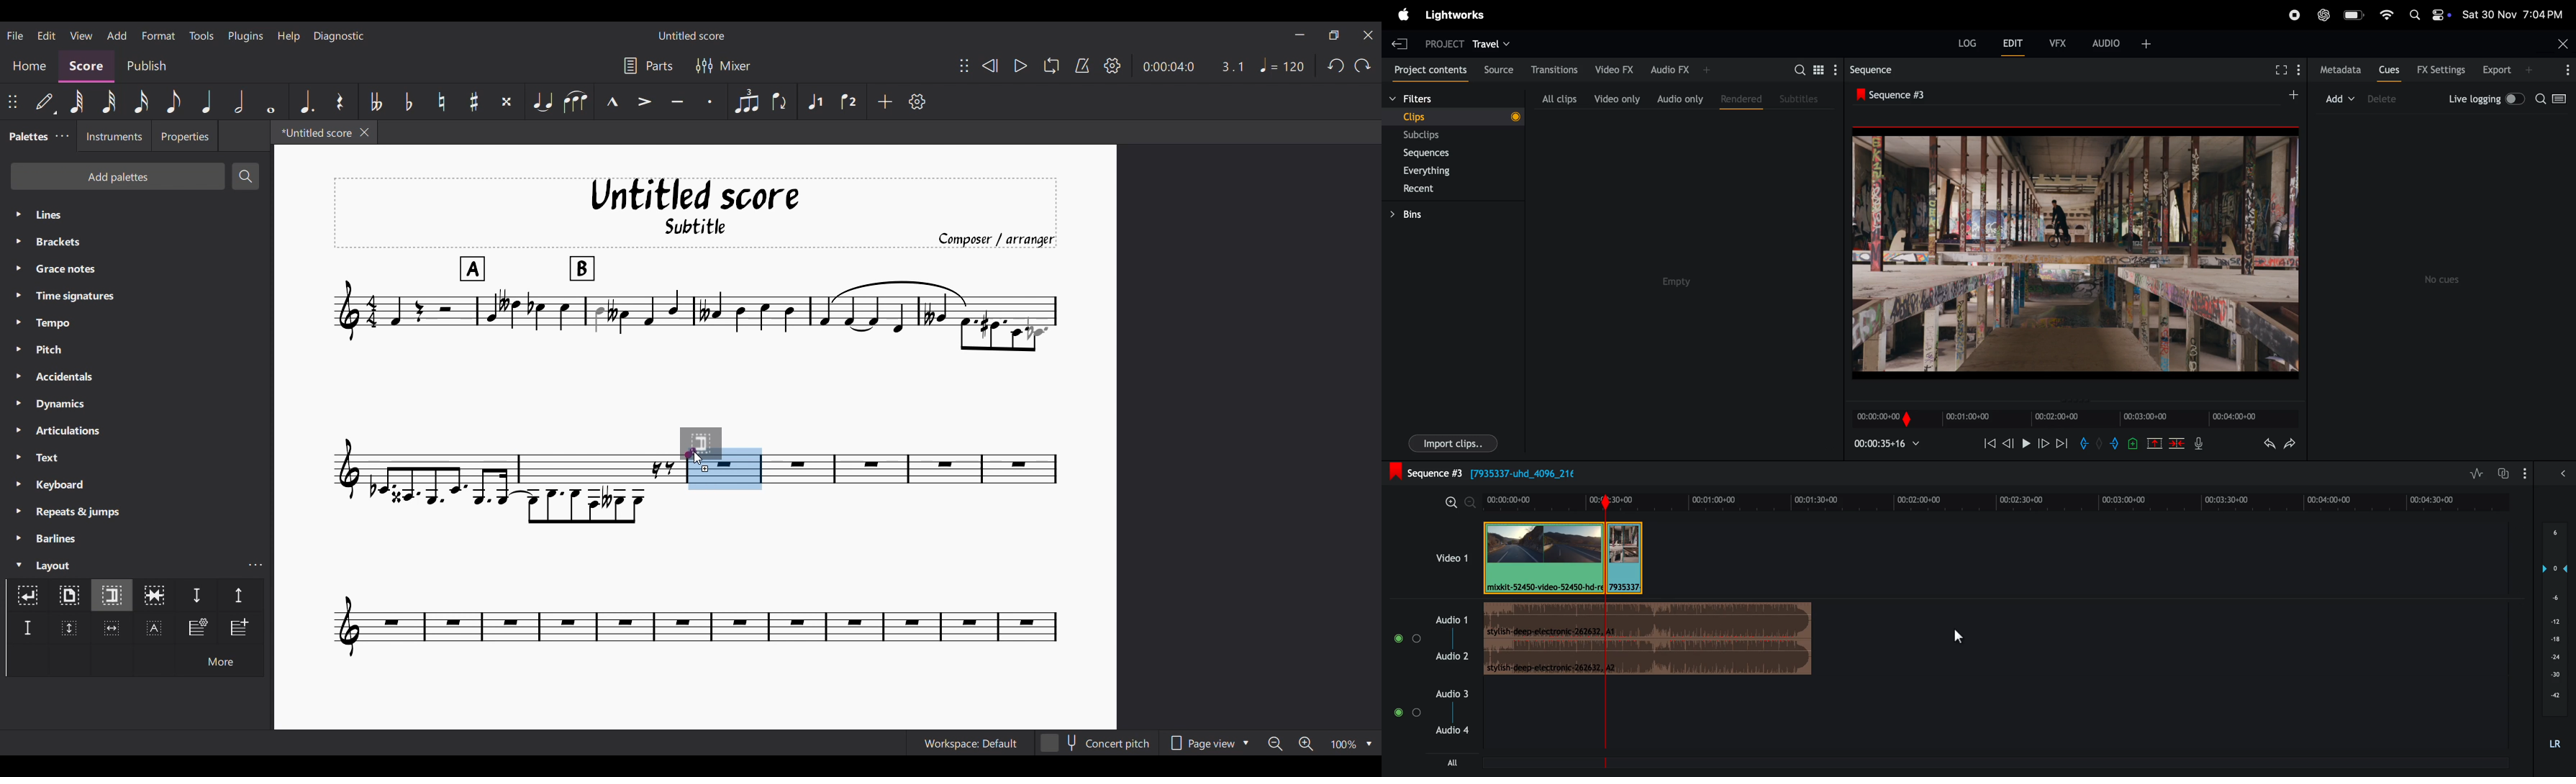 The width and height of the screenshot is (2576, 784). Describe the element at coordinates (2099, 444) in the screenshot. I see `` at that location.